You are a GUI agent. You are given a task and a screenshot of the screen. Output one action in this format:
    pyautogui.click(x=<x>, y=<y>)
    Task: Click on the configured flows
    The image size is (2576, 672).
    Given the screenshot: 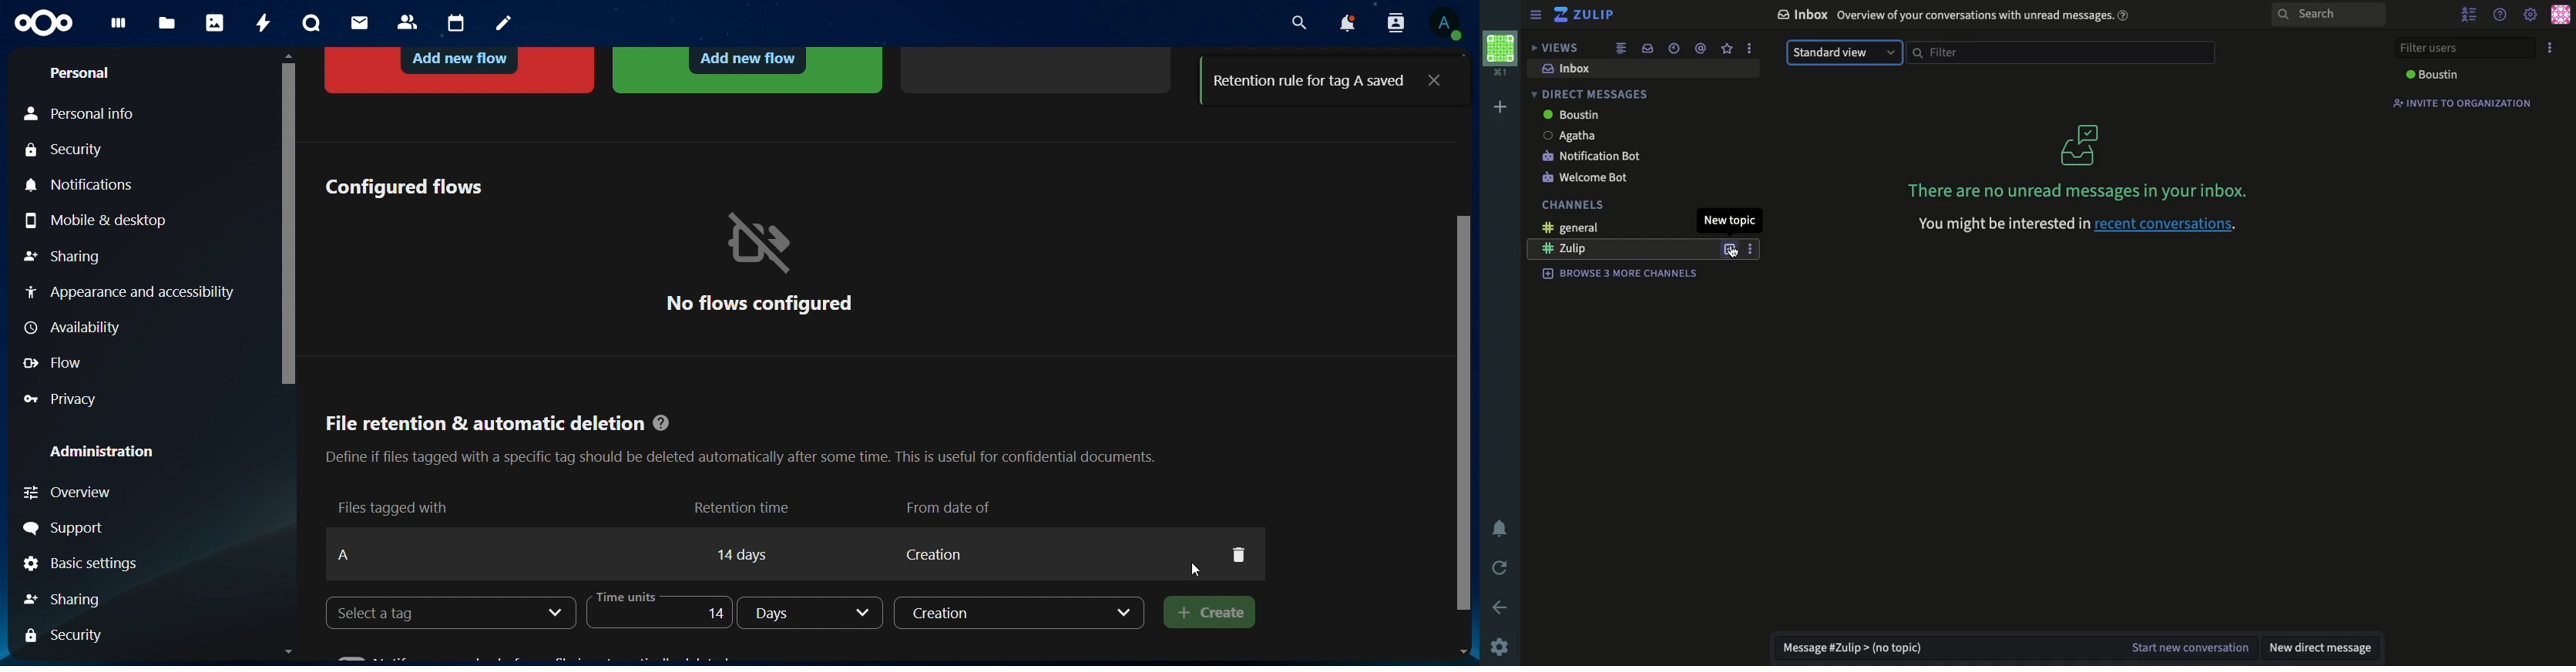 What is the action you would take?
    pyautogui.click(x=403, y=186)
    